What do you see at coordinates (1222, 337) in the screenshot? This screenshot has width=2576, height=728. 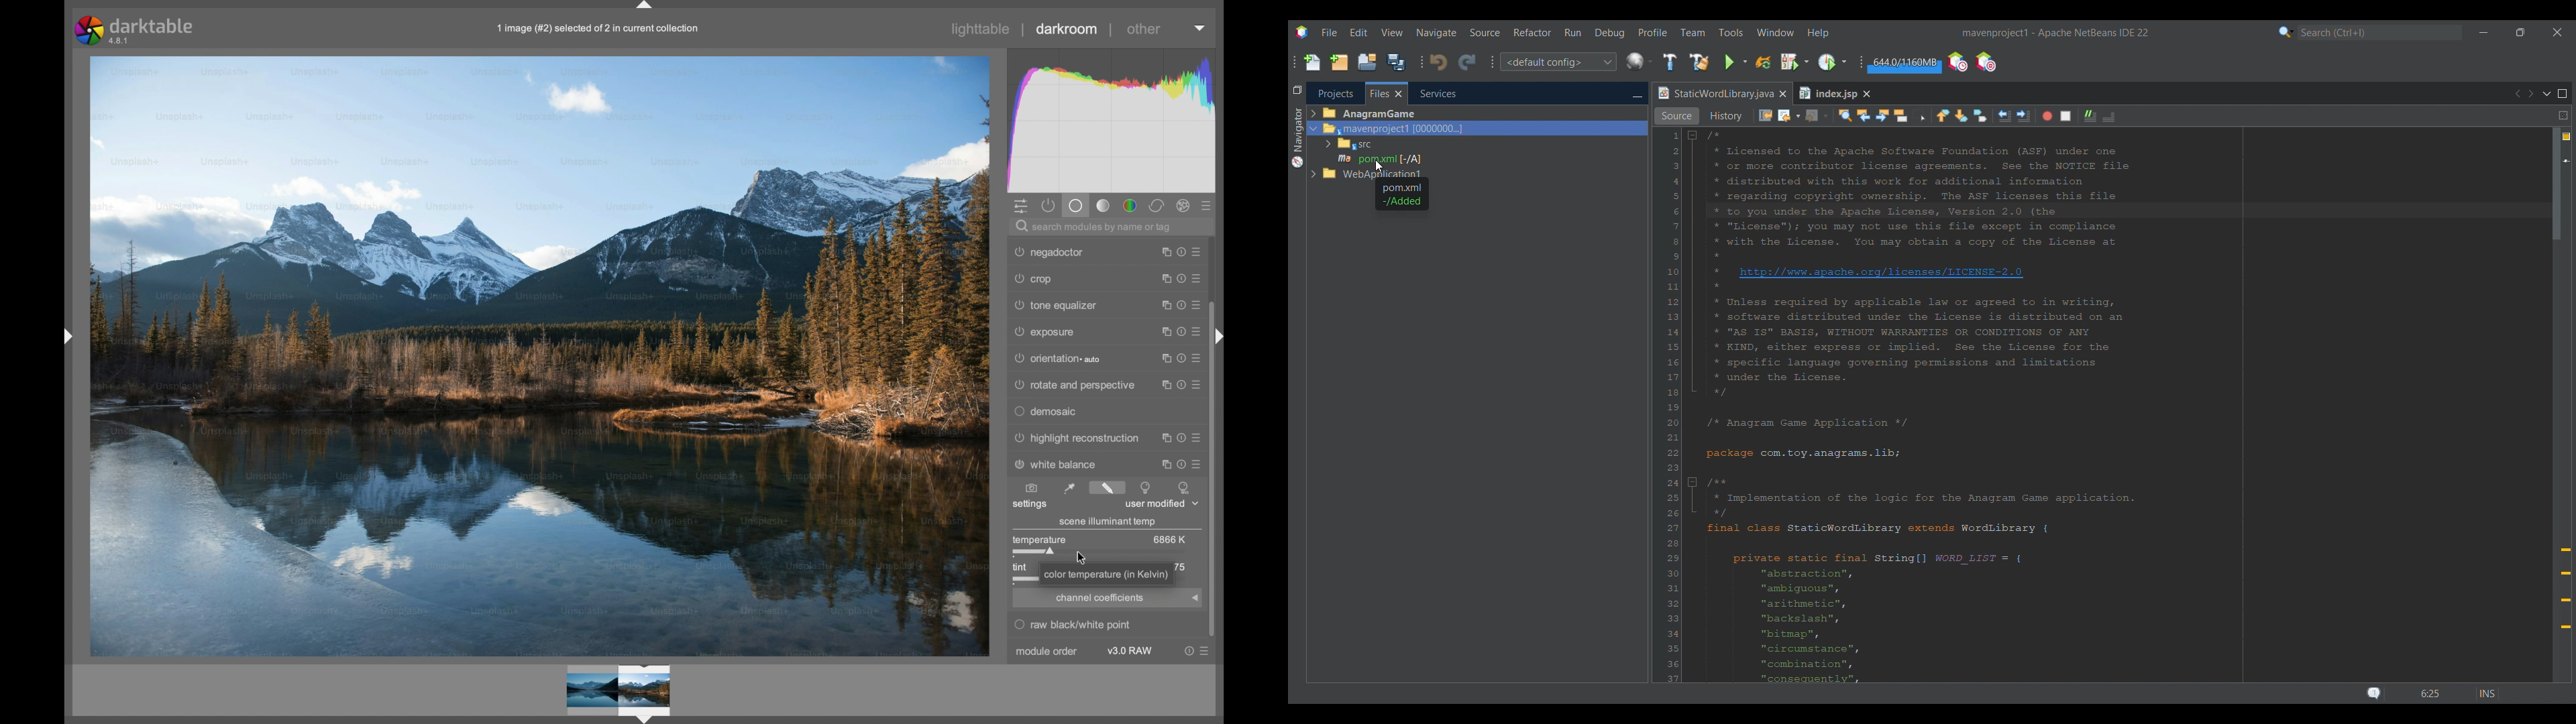 I see `Drag handle` at bounding box center [1222, 337].